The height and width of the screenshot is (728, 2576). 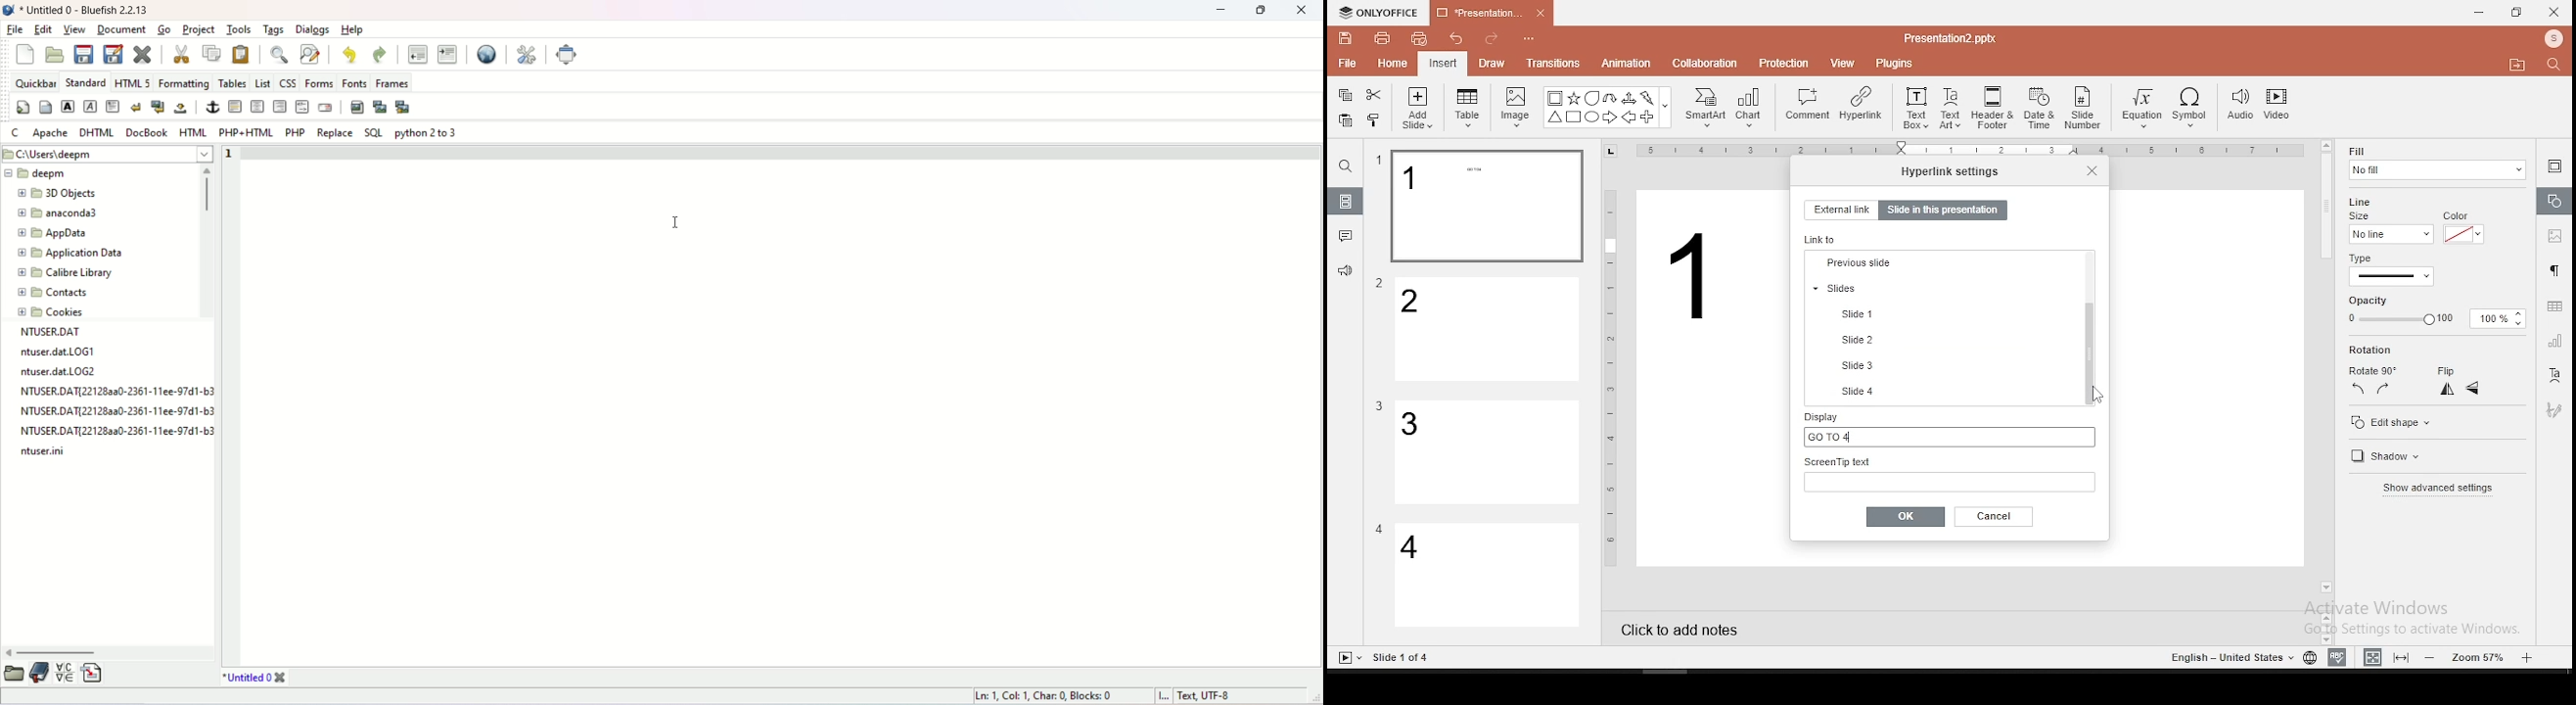 I want to click on Star, so click(x=1573, y=98).